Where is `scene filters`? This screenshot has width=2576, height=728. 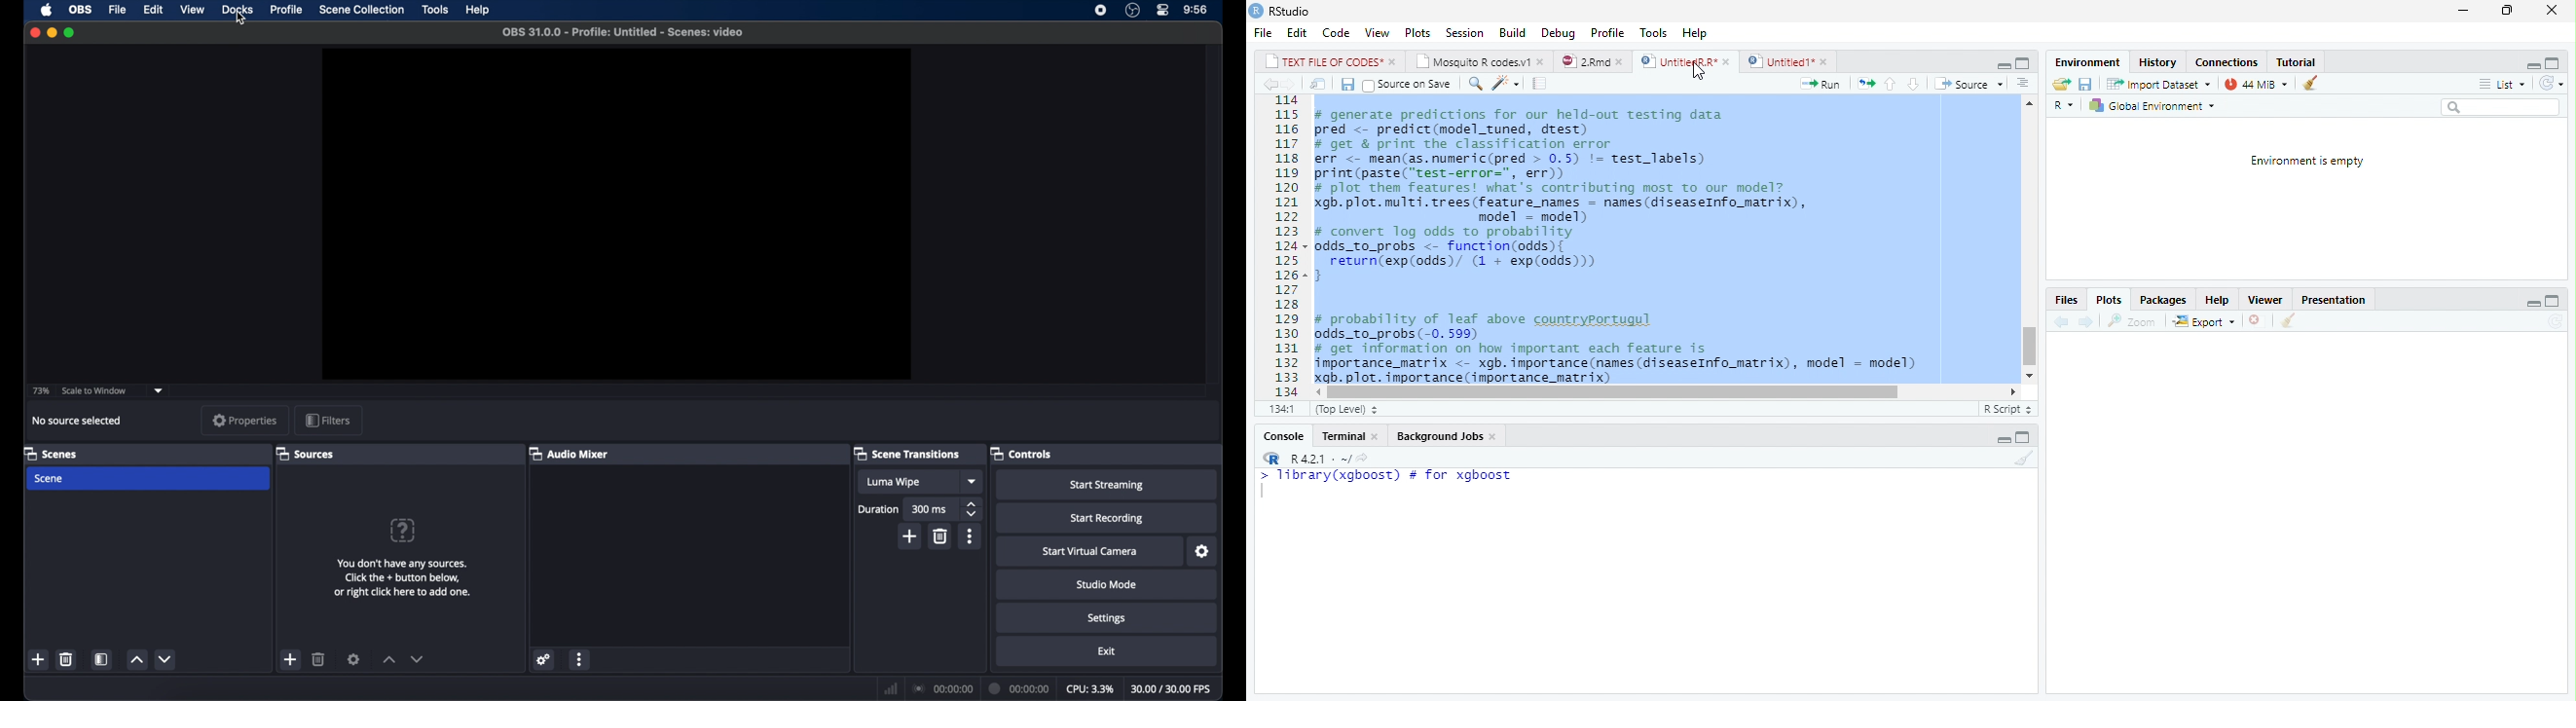
scene filters is located at coordinates (102, 659).